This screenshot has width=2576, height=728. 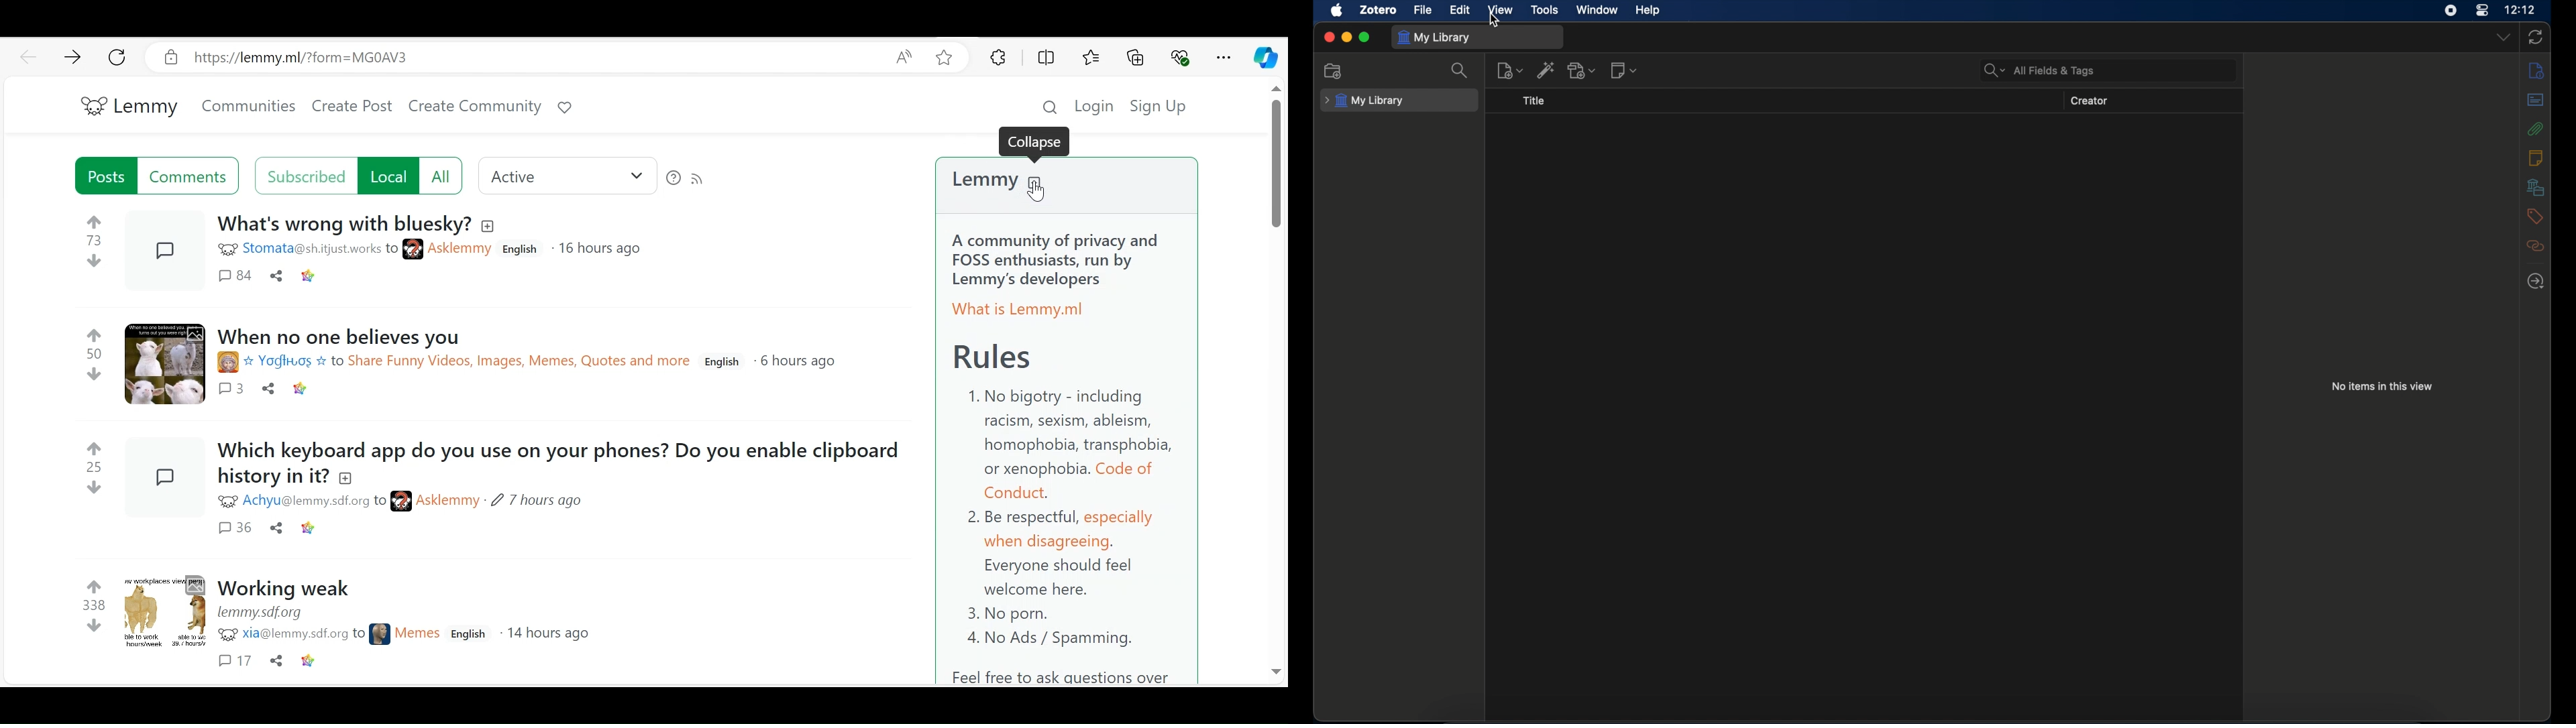 I want to click on title, so click(x=1534, y=101).